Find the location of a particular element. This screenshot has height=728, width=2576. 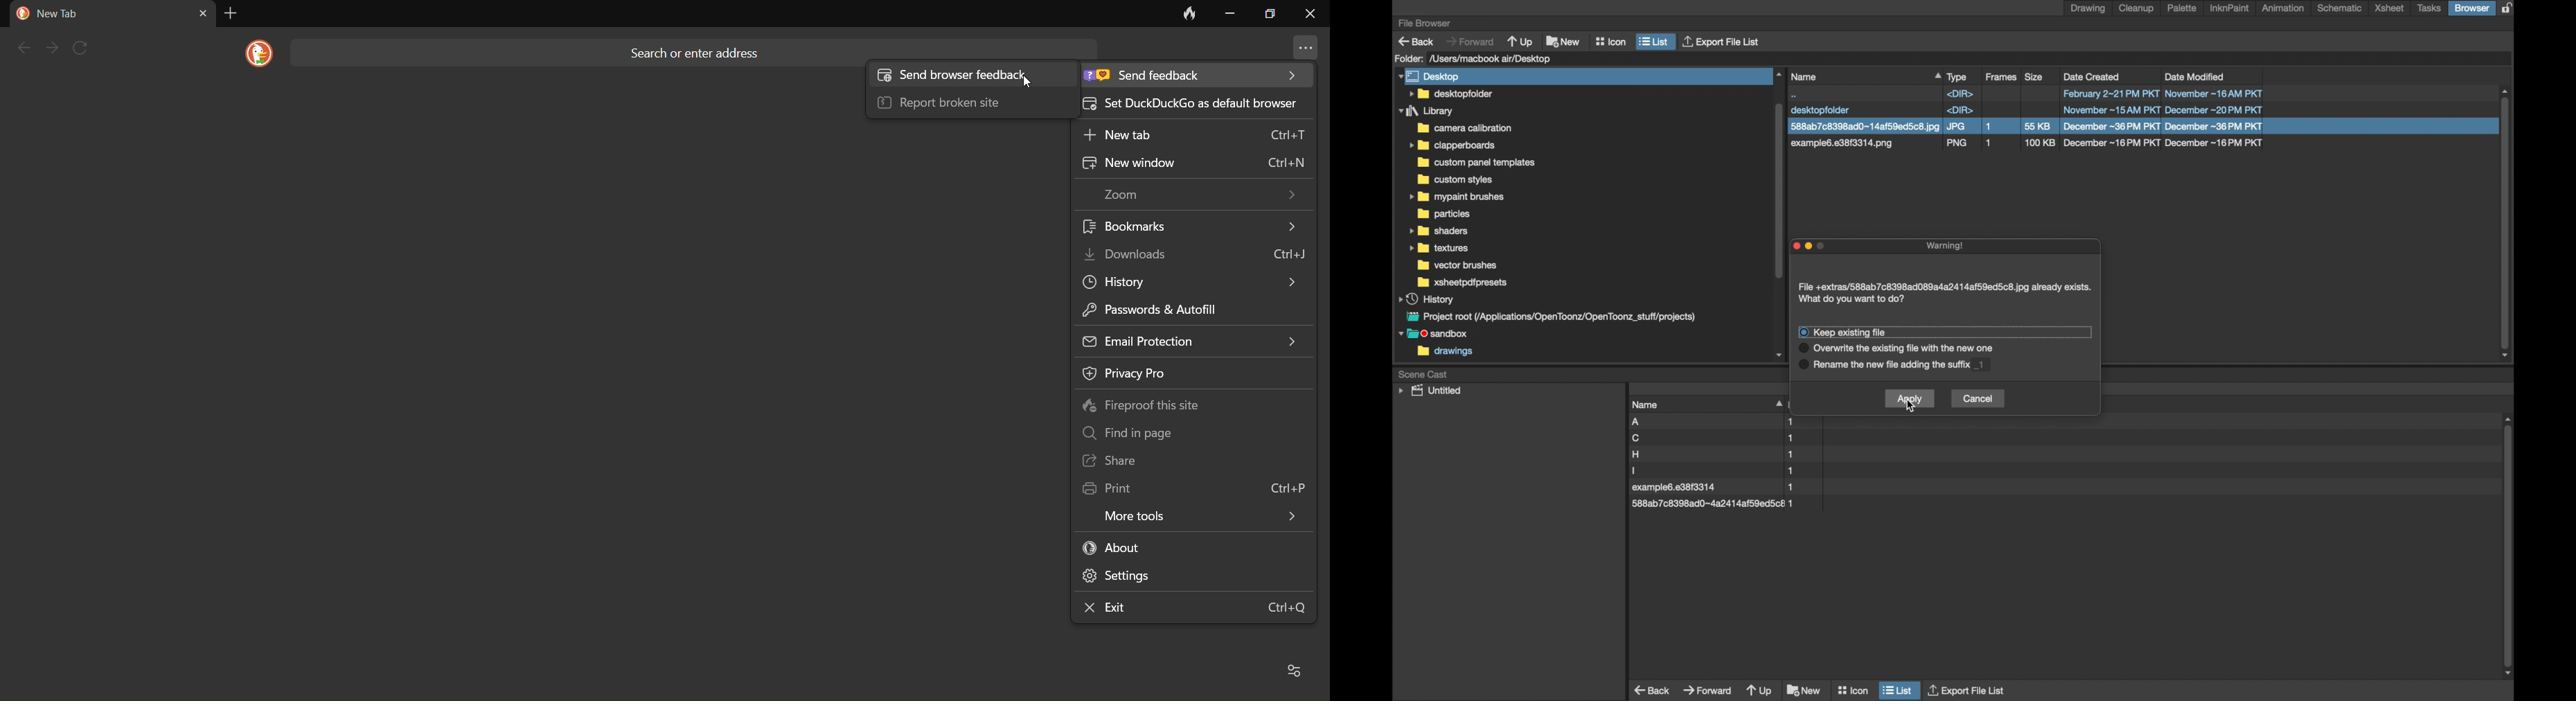

add tab is located at coordinates (229, 13).